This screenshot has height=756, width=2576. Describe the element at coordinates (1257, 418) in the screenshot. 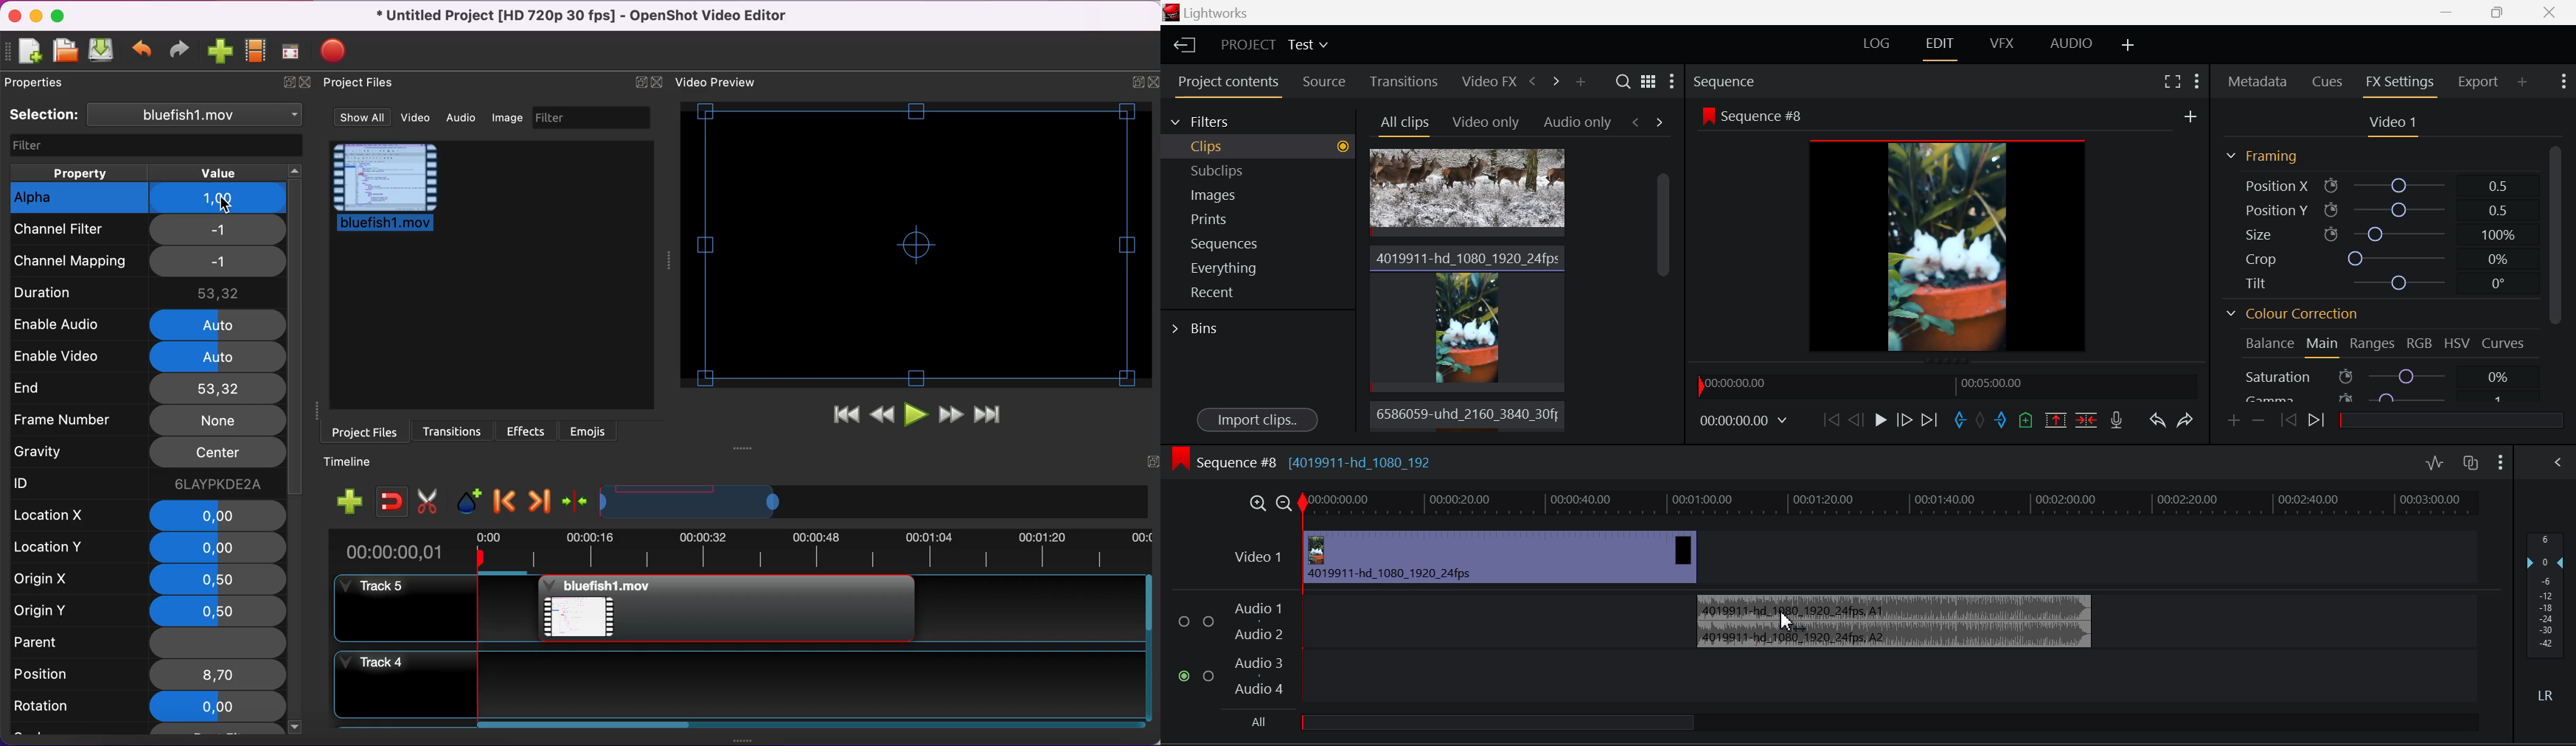

I see `Import clips` at that location.